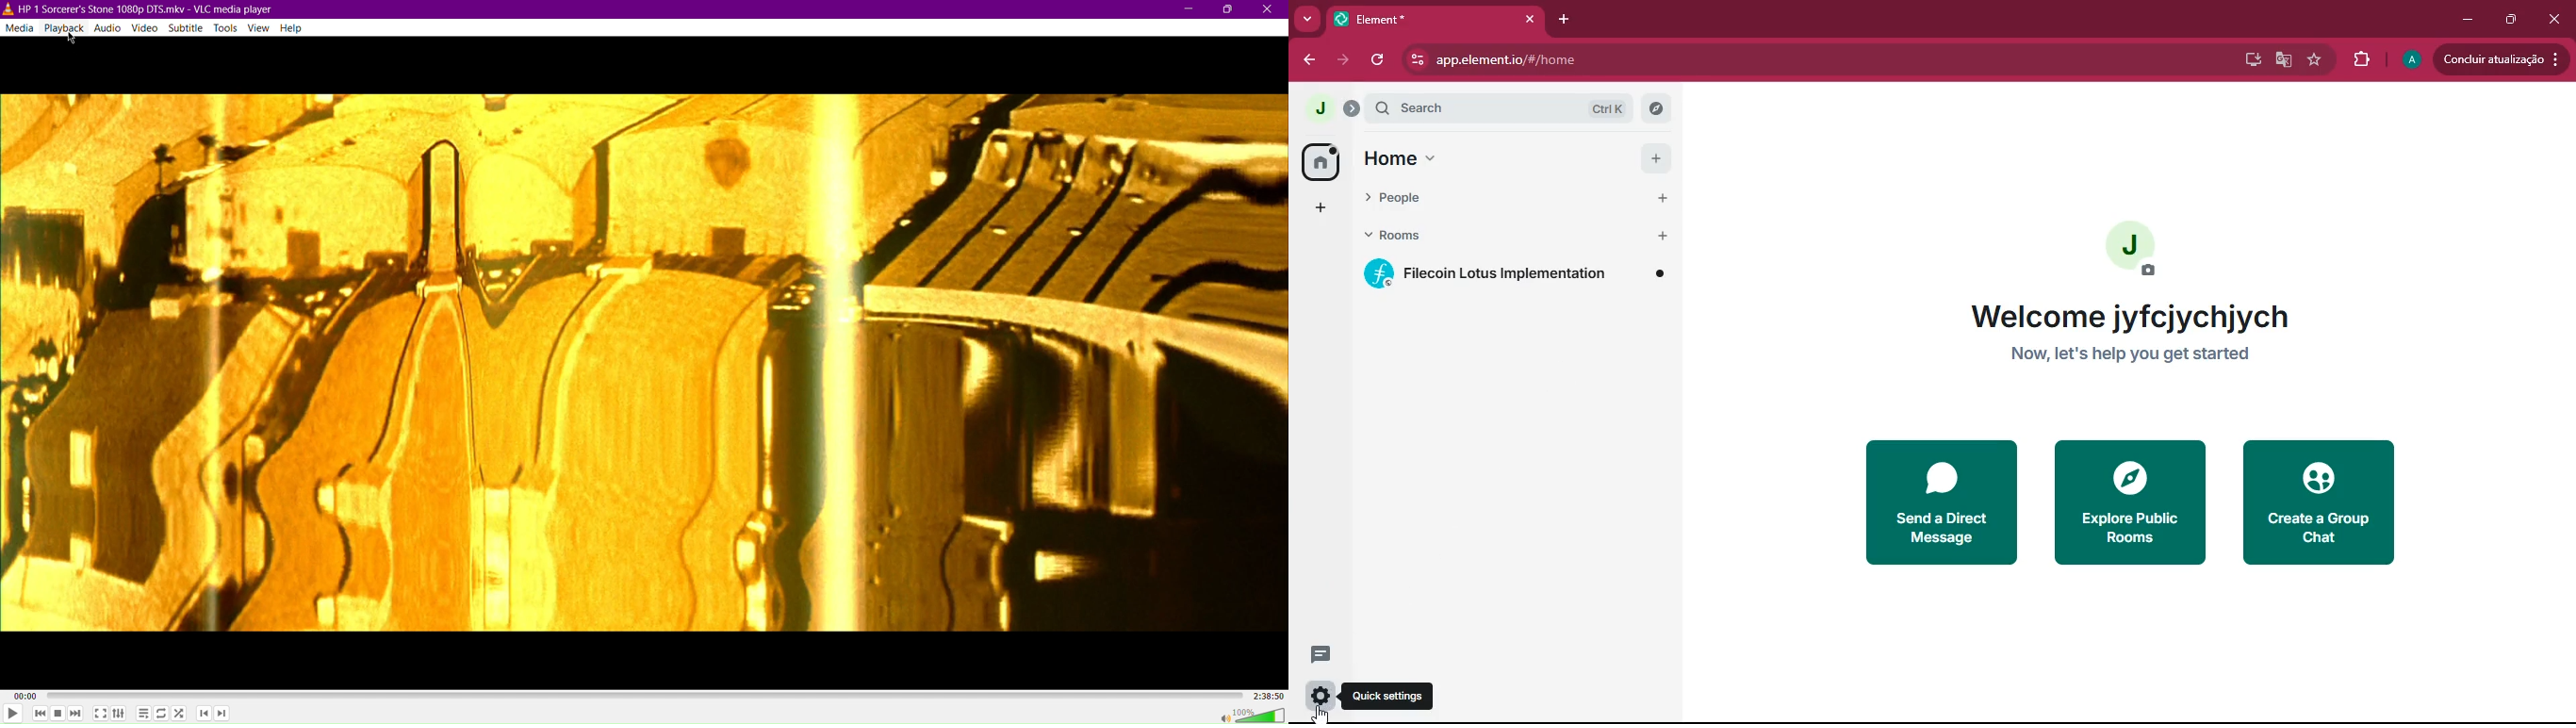  I want to click on now, let's help you get started, so click(2126, 355).